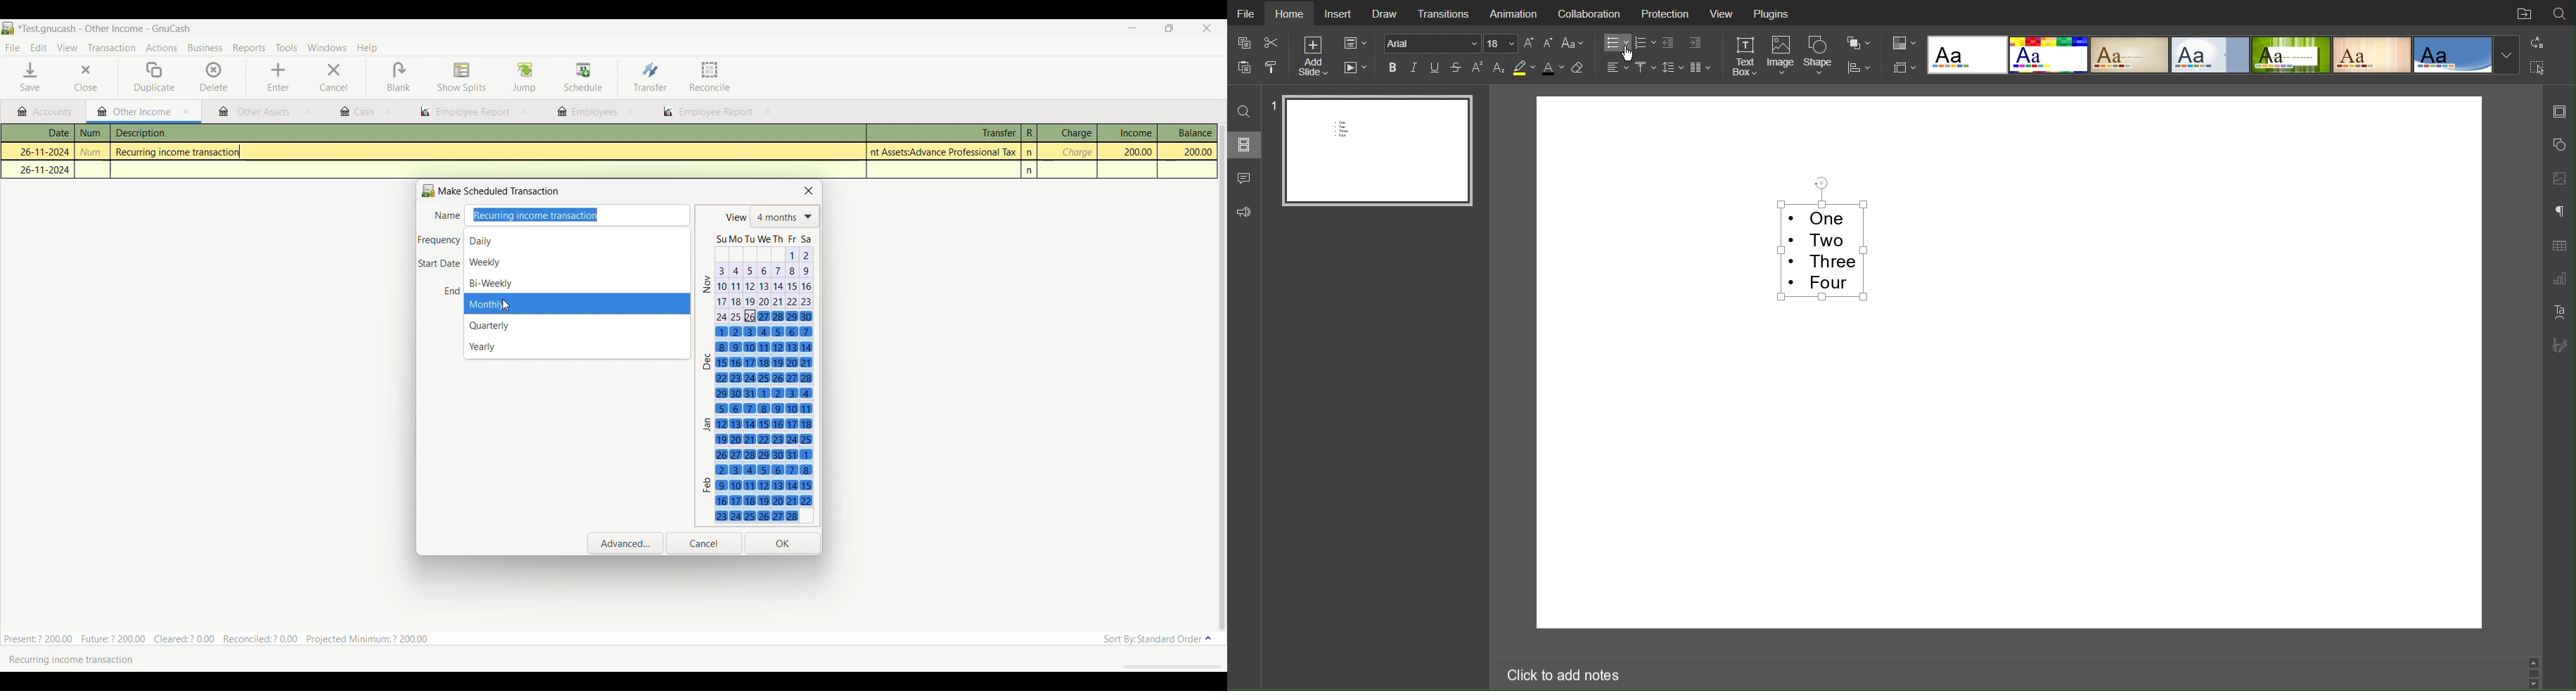 The height and width of the screenshot is (700, 2576). I want to click on Signature, so click(2558, 343).